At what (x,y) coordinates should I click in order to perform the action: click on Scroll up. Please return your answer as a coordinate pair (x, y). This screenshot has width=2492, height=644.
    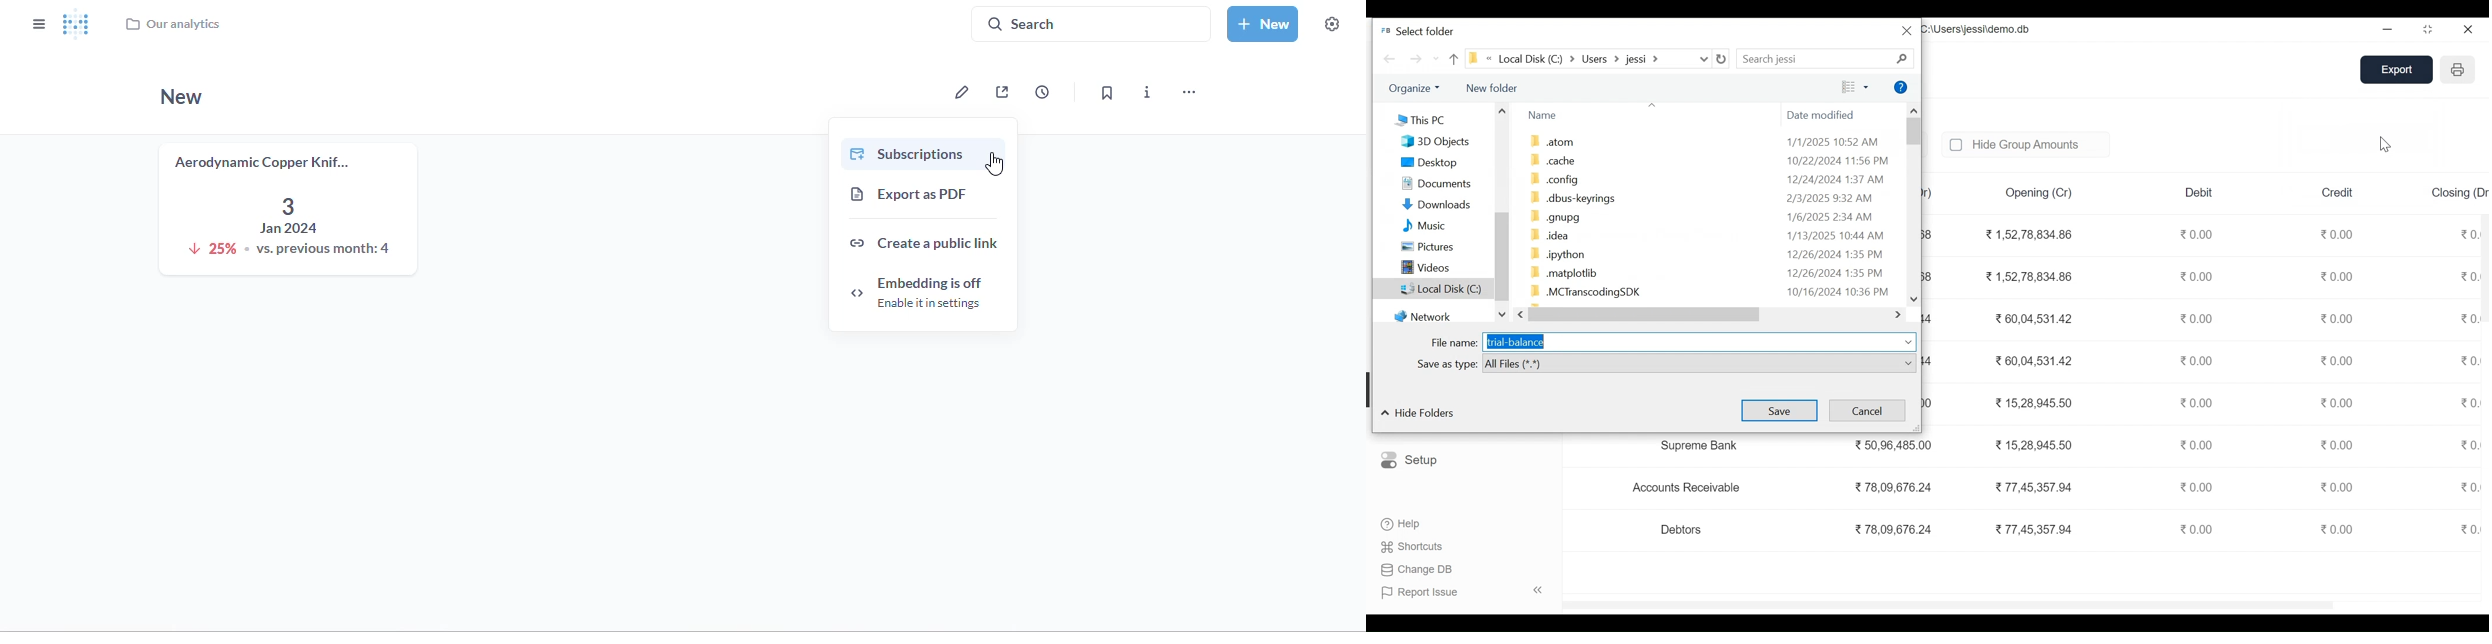
    Looking at the image, I should click on (1502, 111).